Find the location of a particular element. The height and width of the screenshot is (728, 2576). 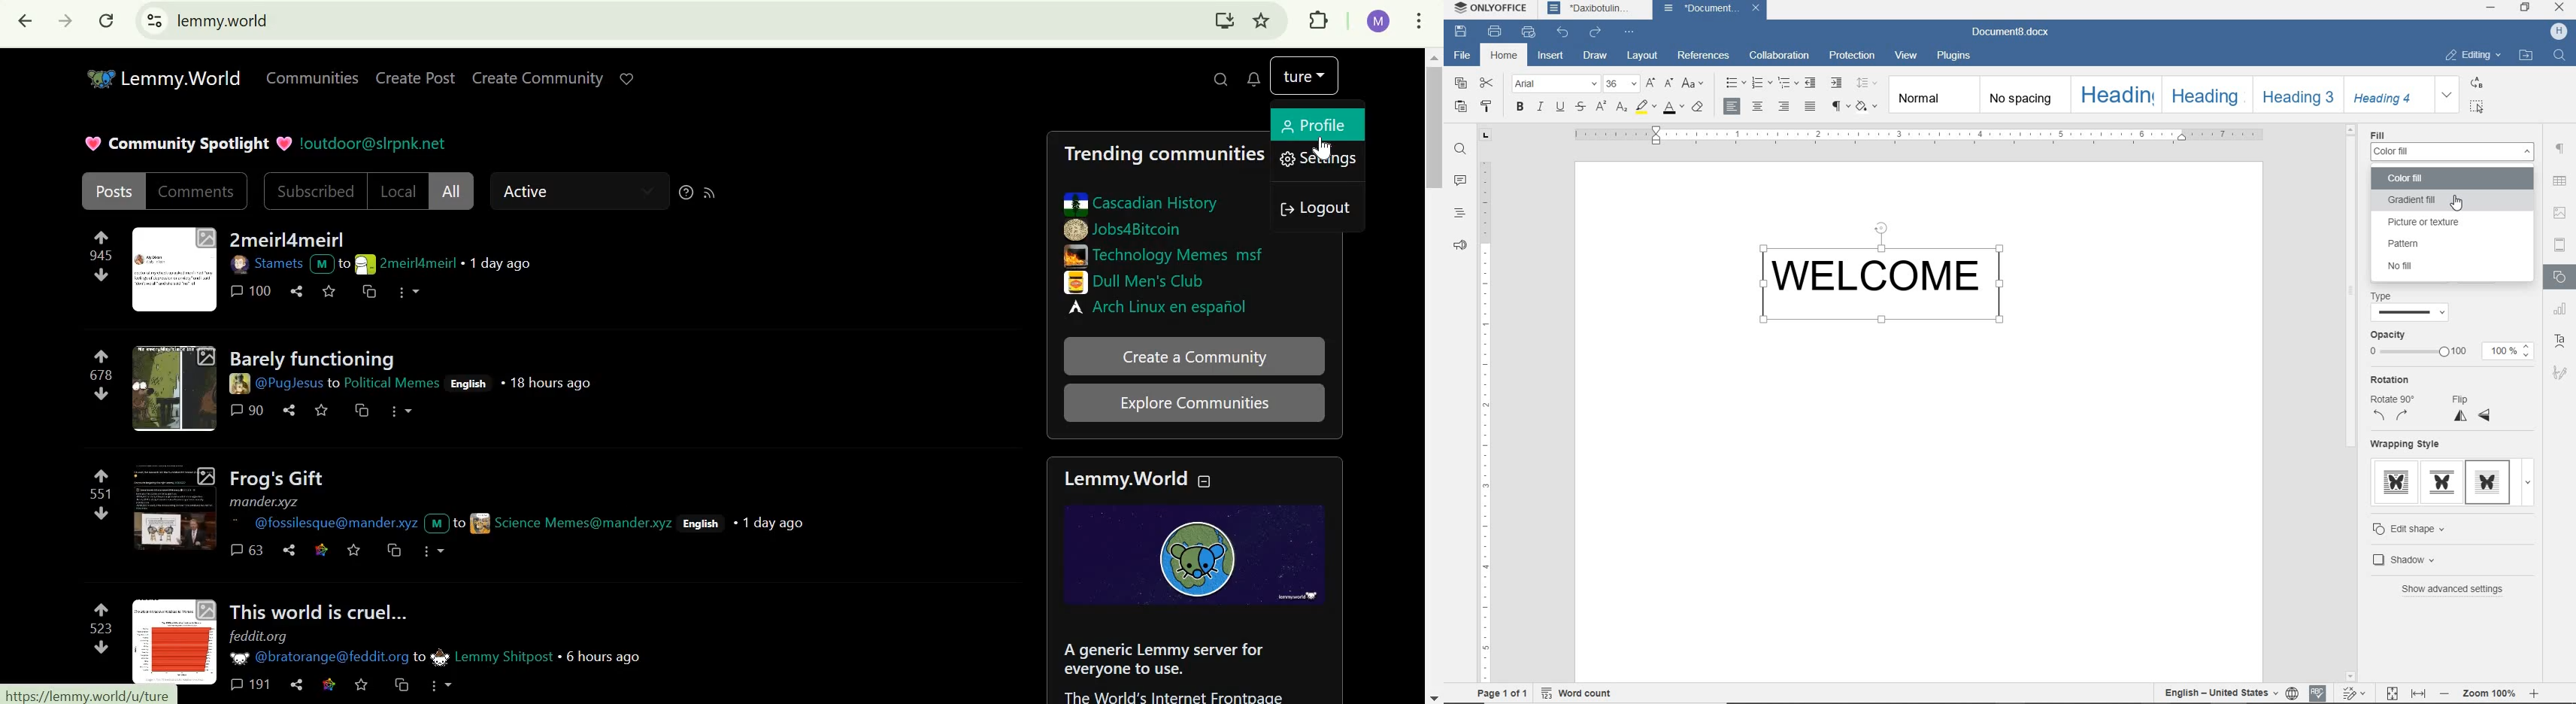

wrapping style is located at coordinates (2449, 485).